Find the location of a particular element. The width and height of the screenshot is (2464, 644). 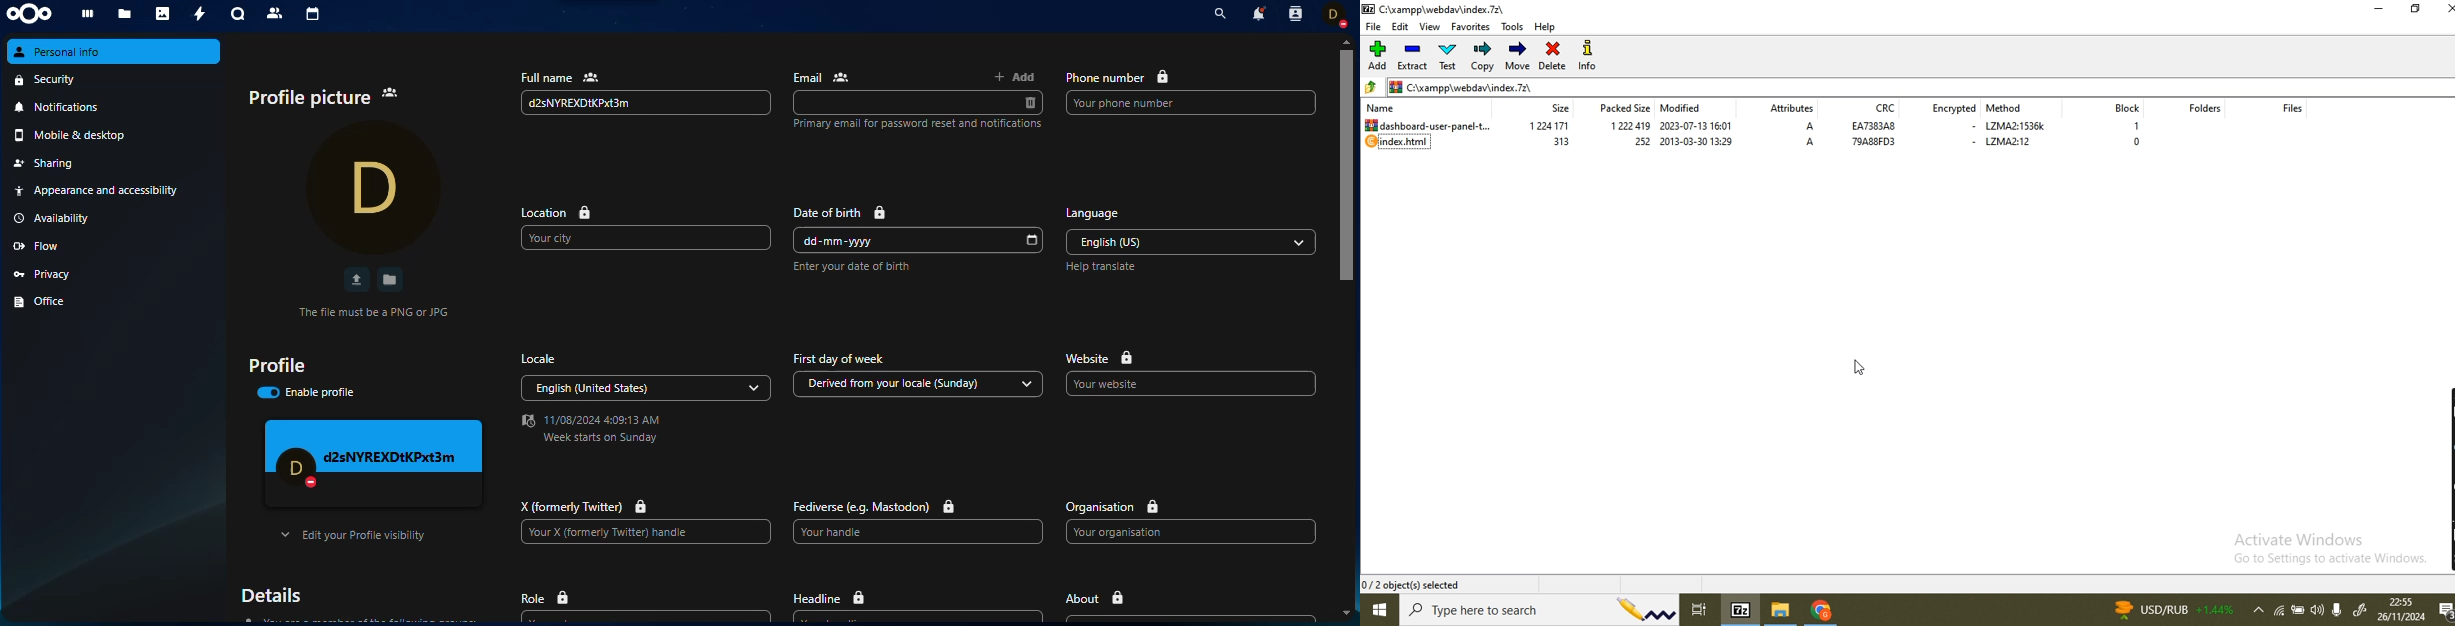

file path is located at coordinates (1921, 84).